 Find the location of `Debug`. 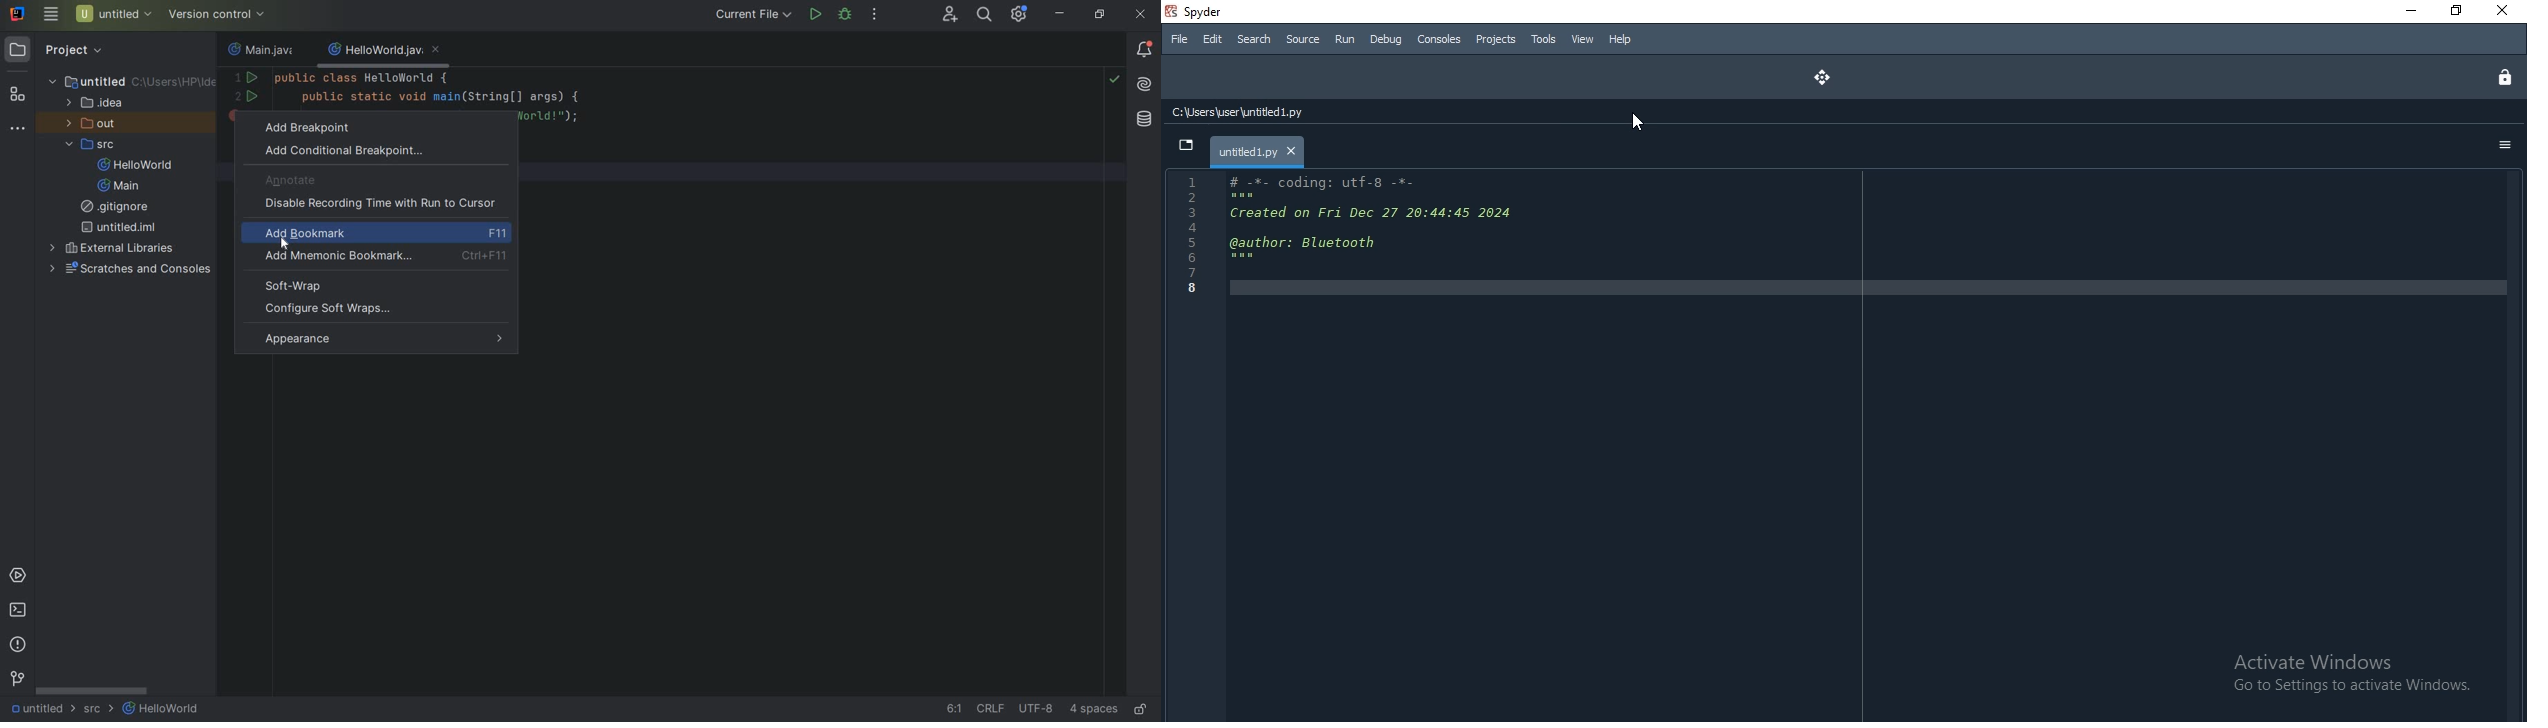

Debug is located at coordinates (1387, 40).